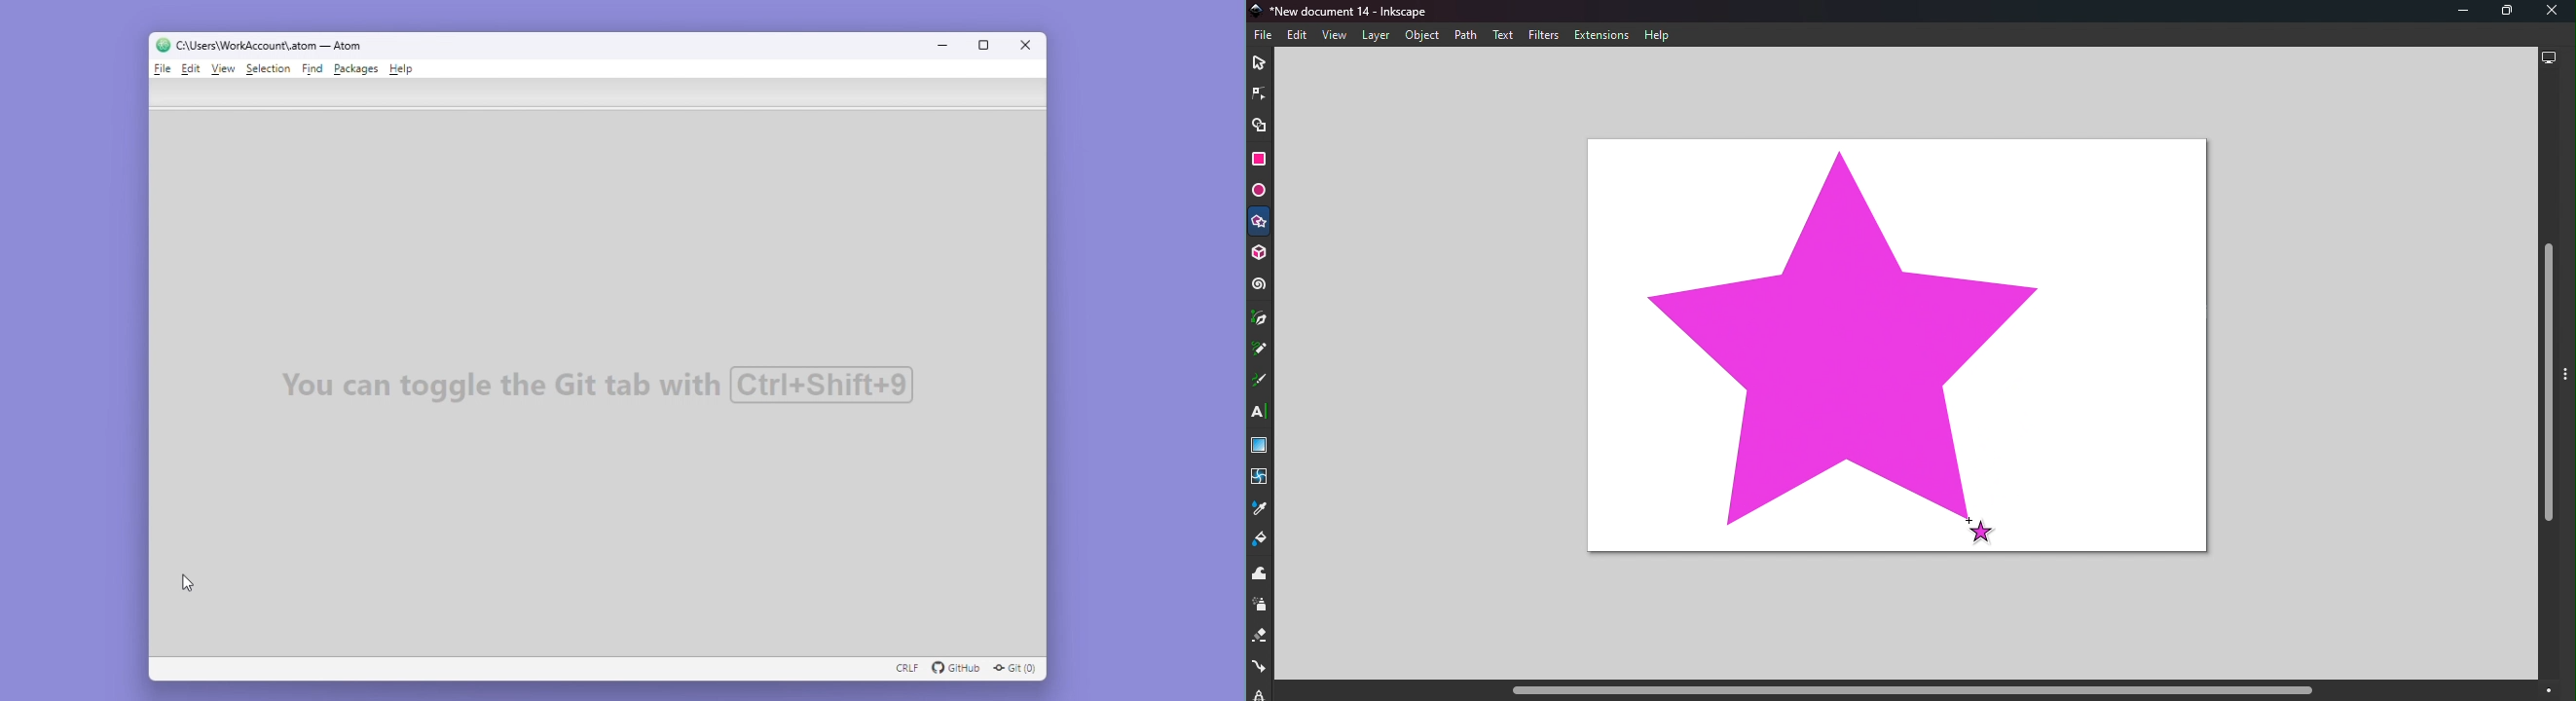 This screenshot has height=728, width=2576. Describe the element at coordinates (2454, 12) in the screenshot. I see `Minimize ` at that location.